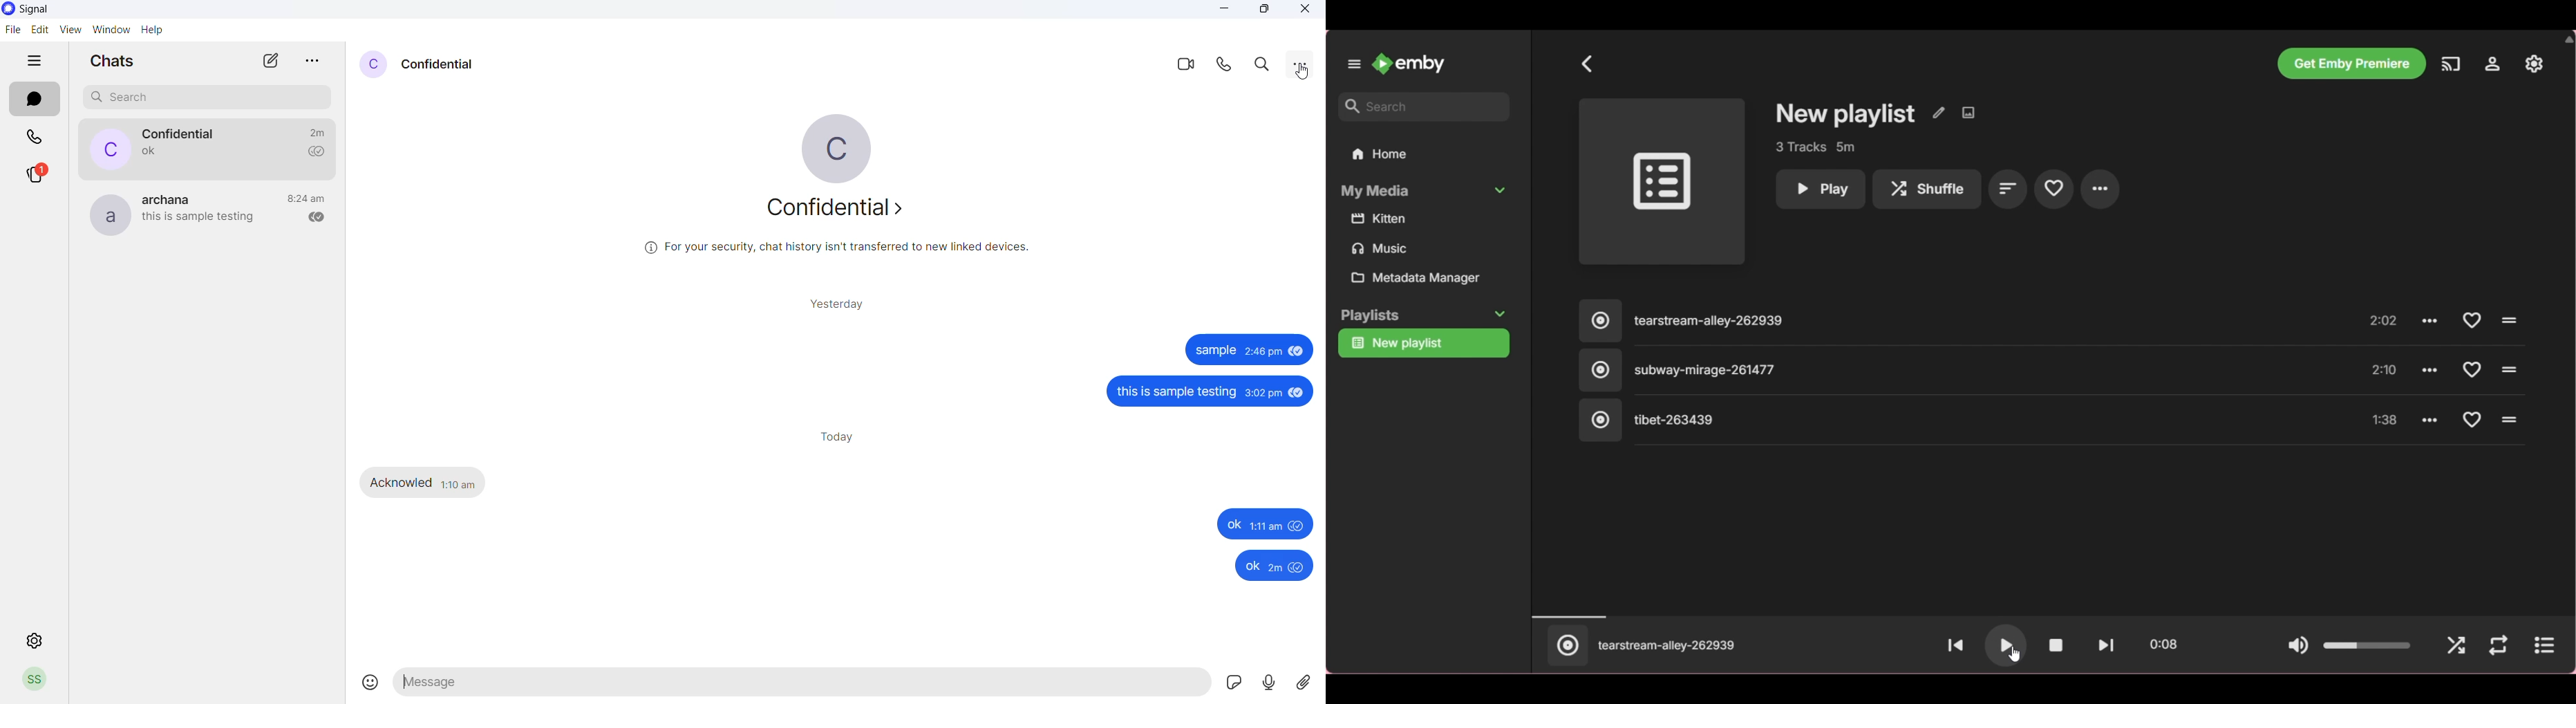 The width and height of the screenshot is (2576, 728). Describe the element at coordinates (1266, 565) in the screenshot. I see `ok` at that location.